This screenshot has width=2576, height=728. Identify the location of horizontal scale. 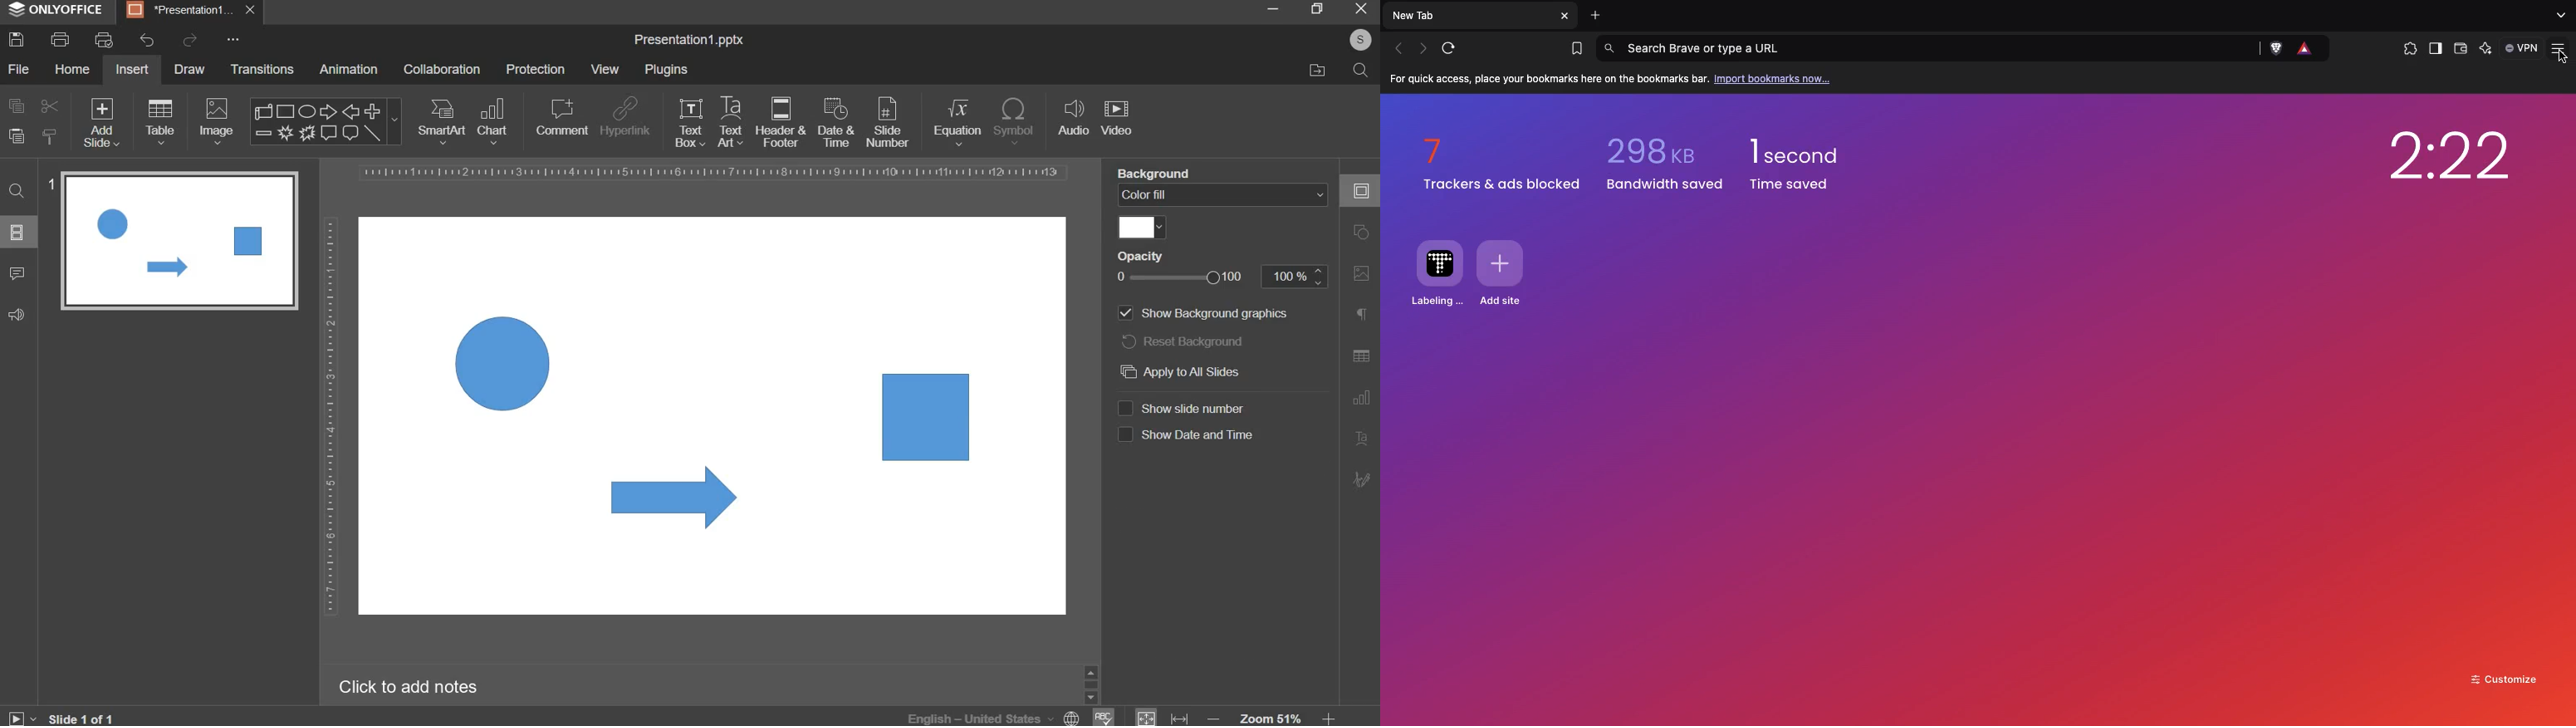
(715, 173).